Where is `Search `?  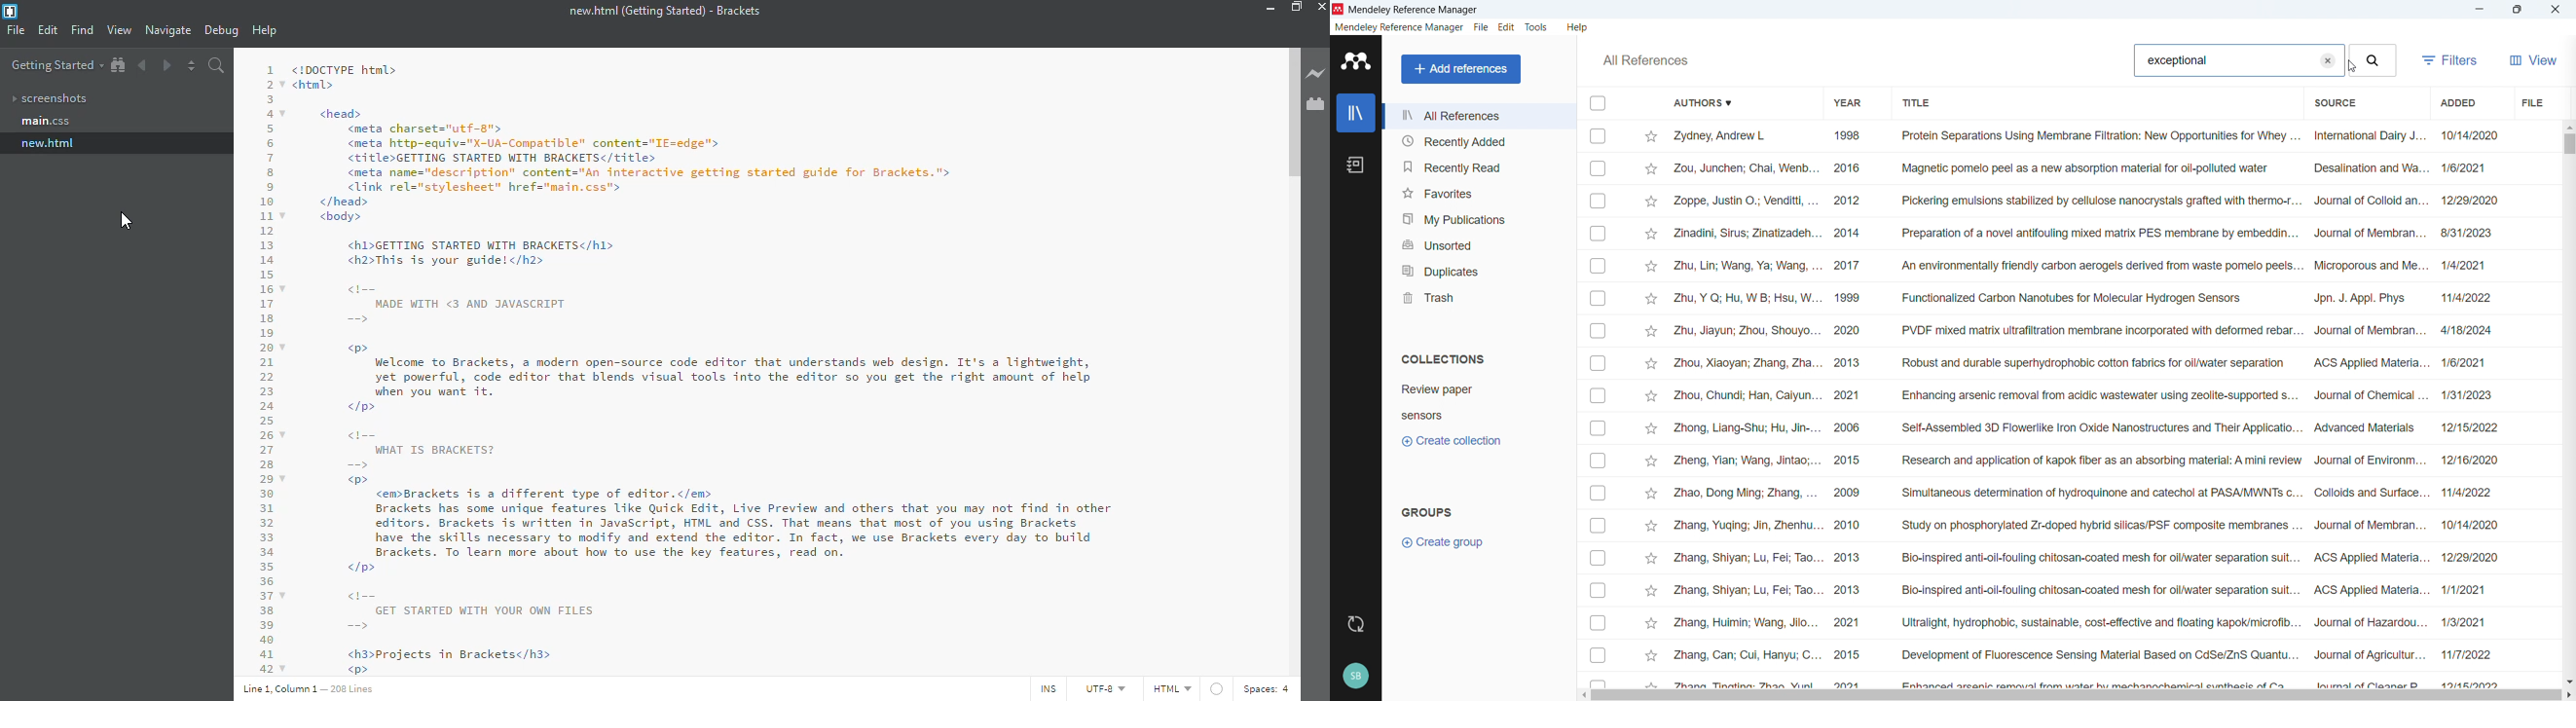 Search  is located at coordinates (2374, 60).